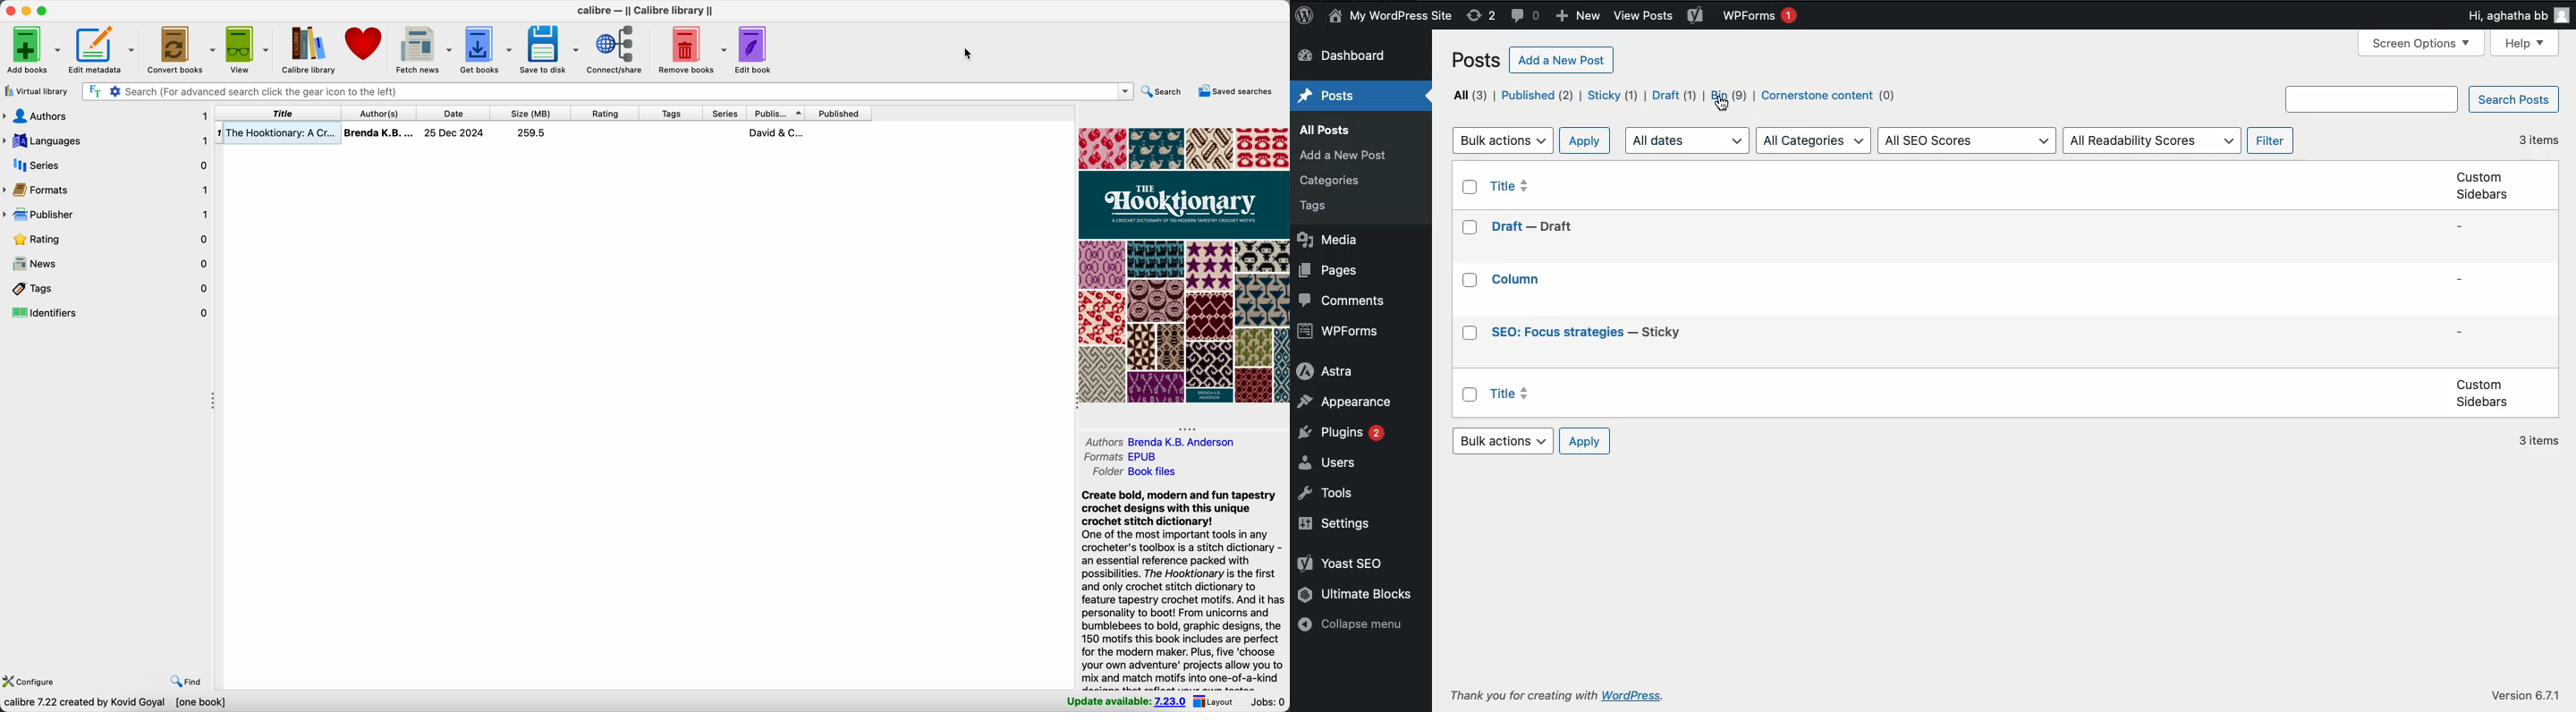 The height and width of the screenshot is (728, 2576). Describe the element at coordinates (2422, 45) in the screenshot. I see `Screen options` at that location.